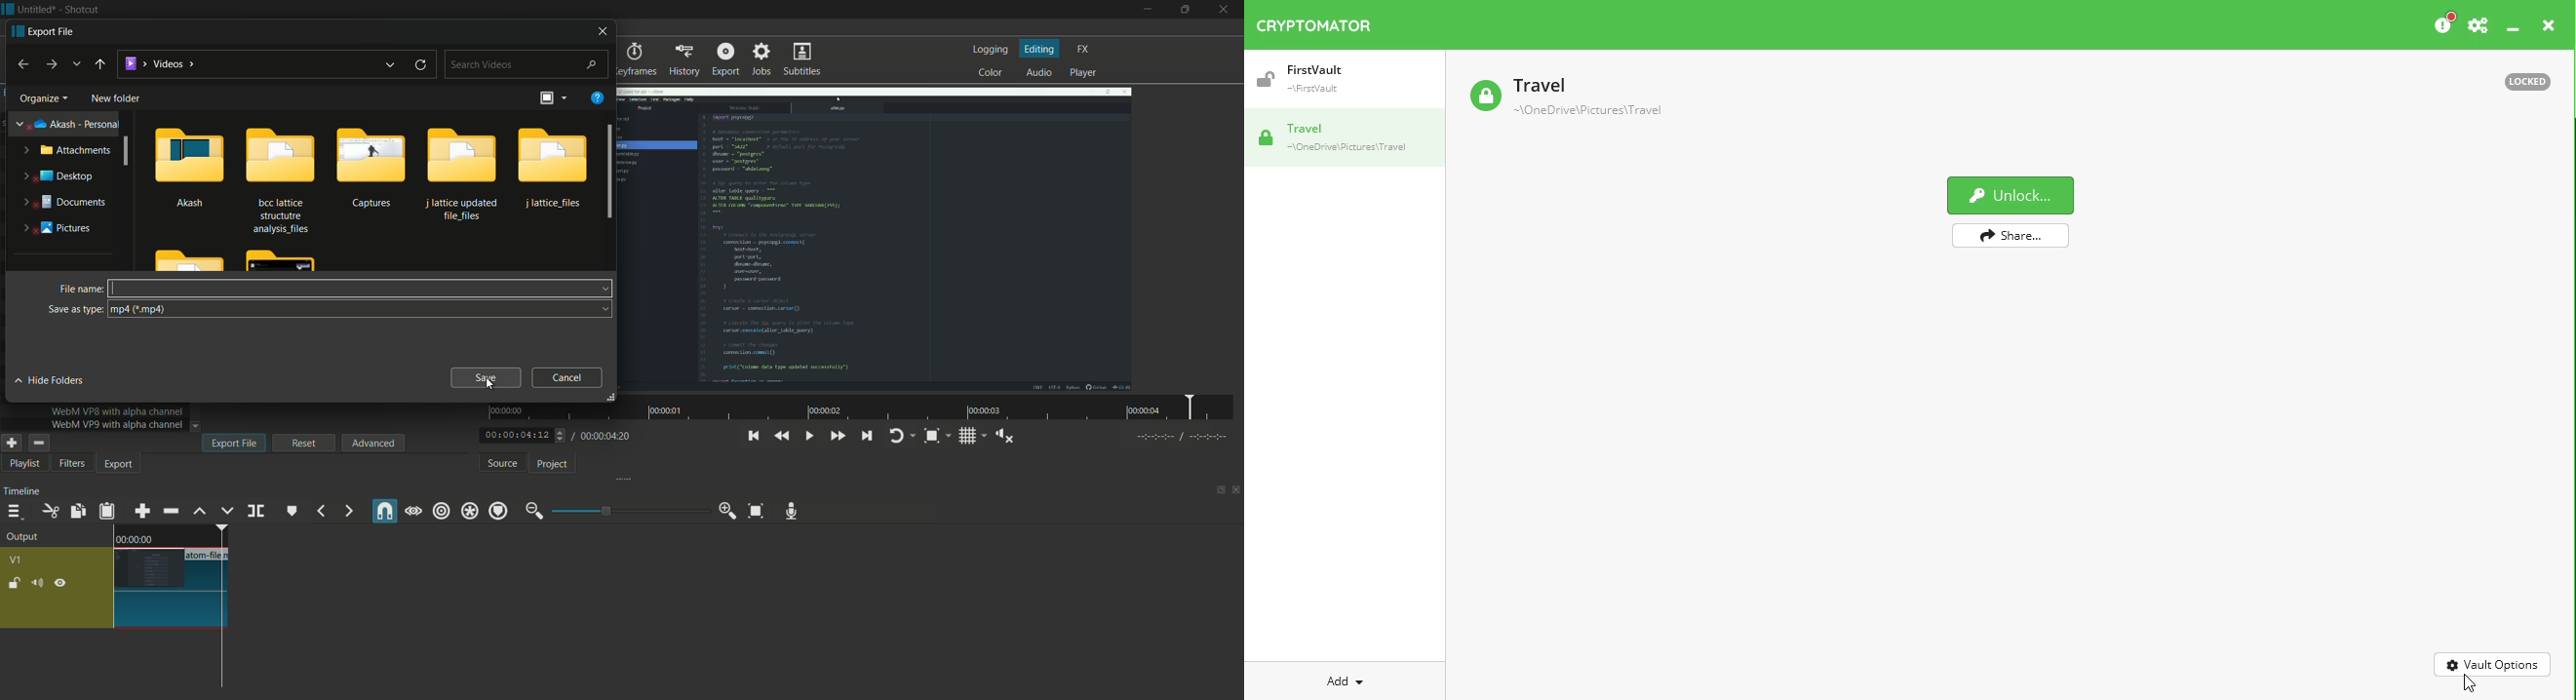 The width and height of the screenshot is (2576, 700). Describe the element at coordinates (54, 227) in the screenshot. I see `pictues` at that location.